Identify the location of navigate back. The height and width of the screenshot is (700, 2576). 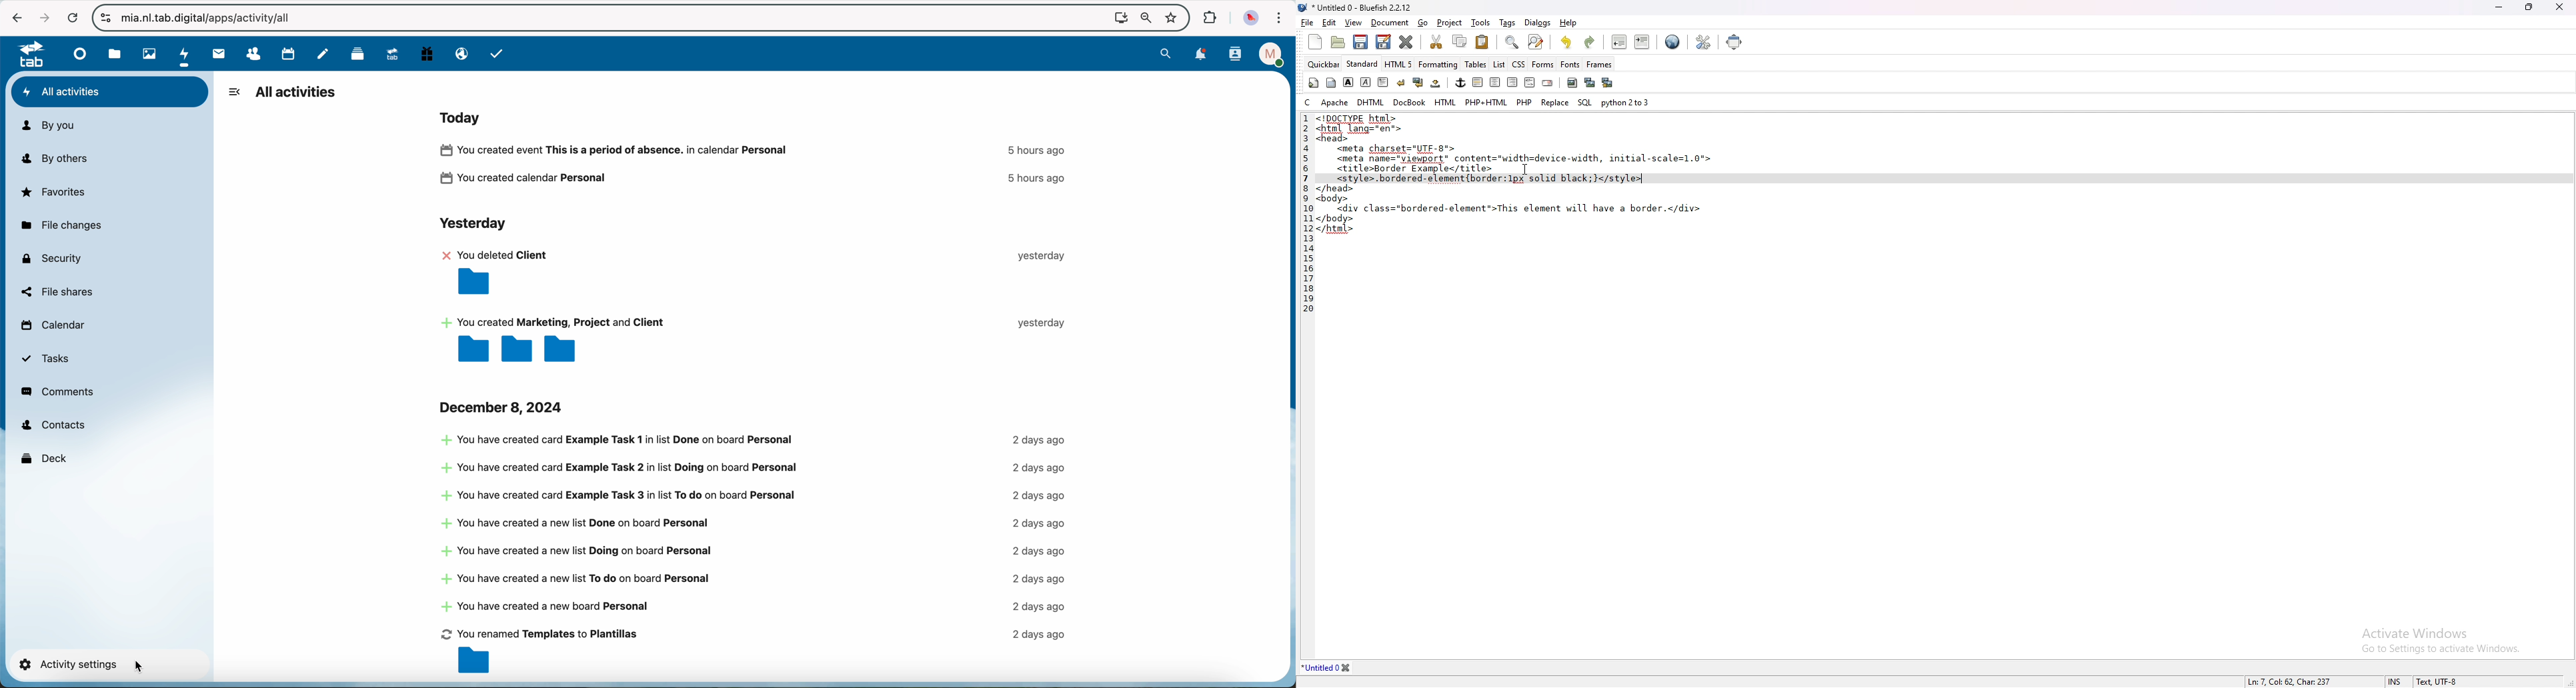
(12, 18).